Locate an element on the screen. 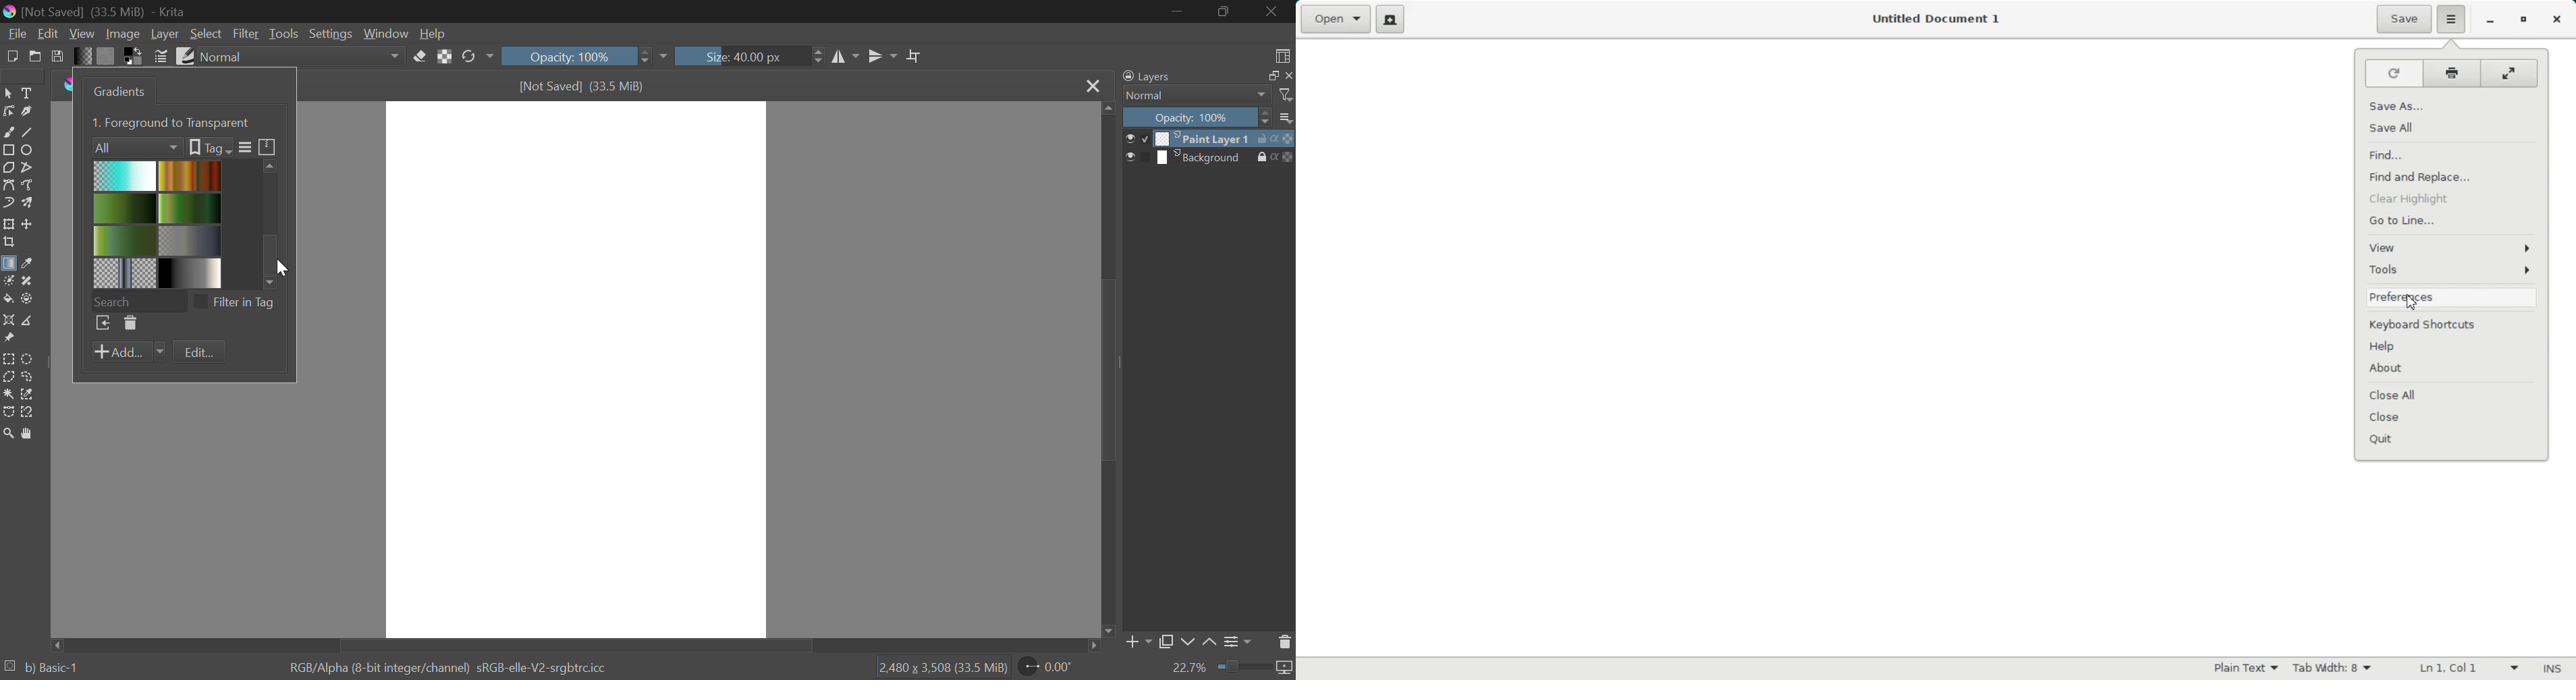  Tools is located at coordinates (283, 34).